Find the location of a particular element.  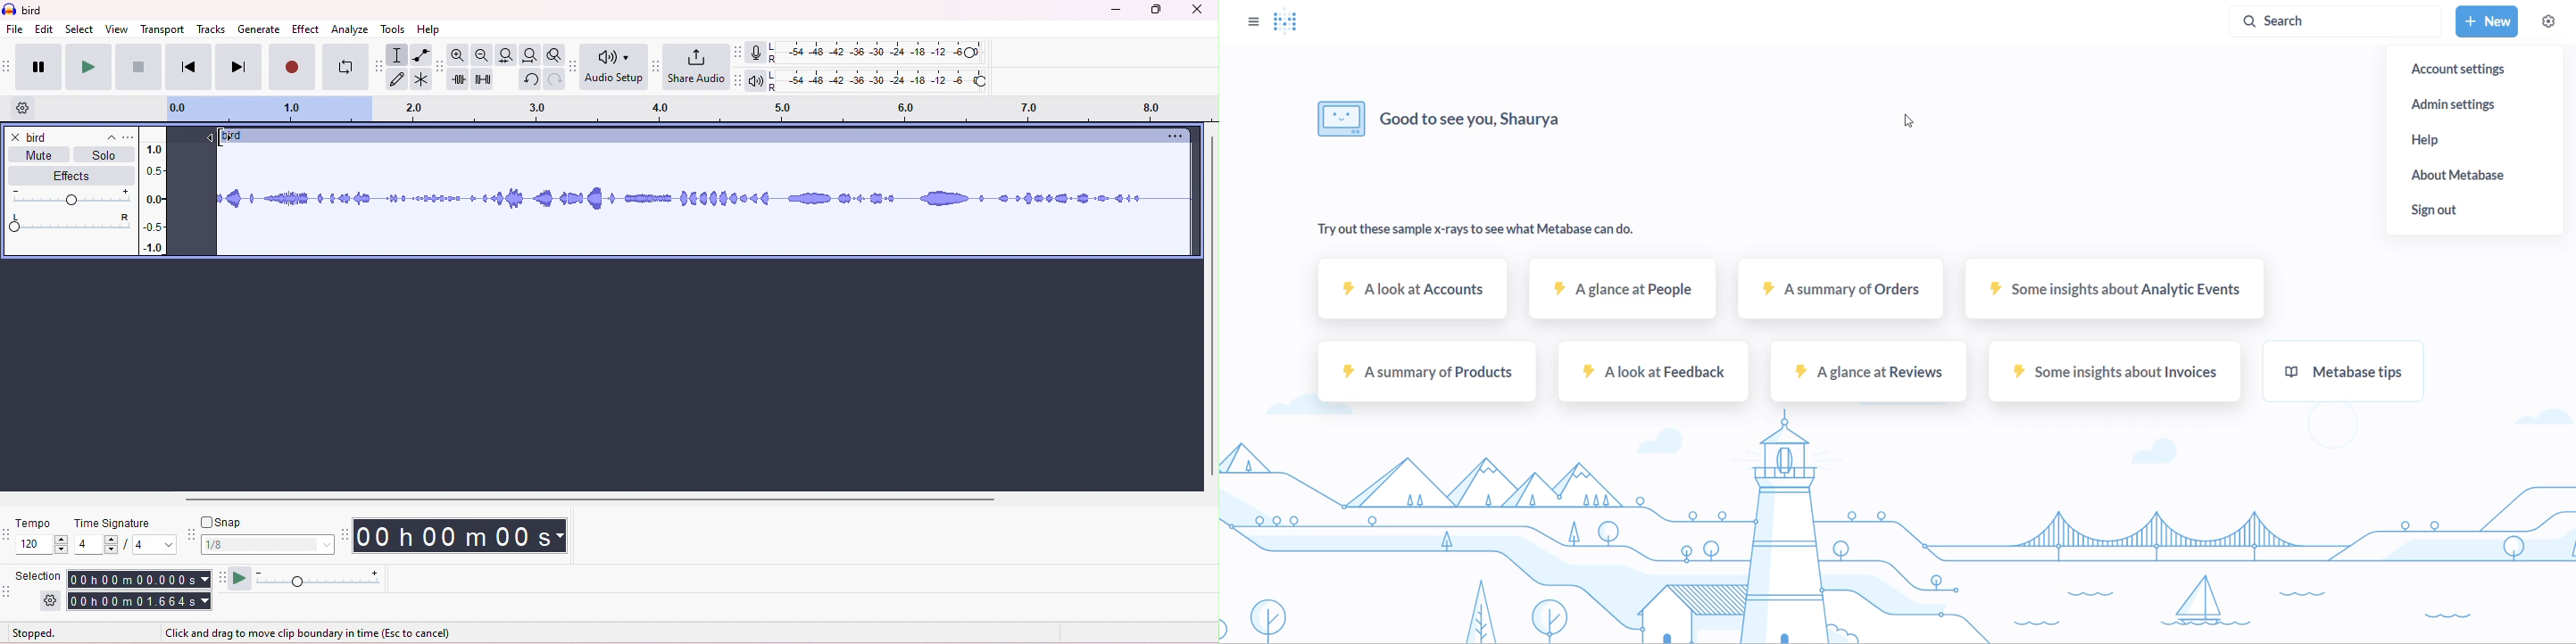

draw is located at coordinates (397, 80).